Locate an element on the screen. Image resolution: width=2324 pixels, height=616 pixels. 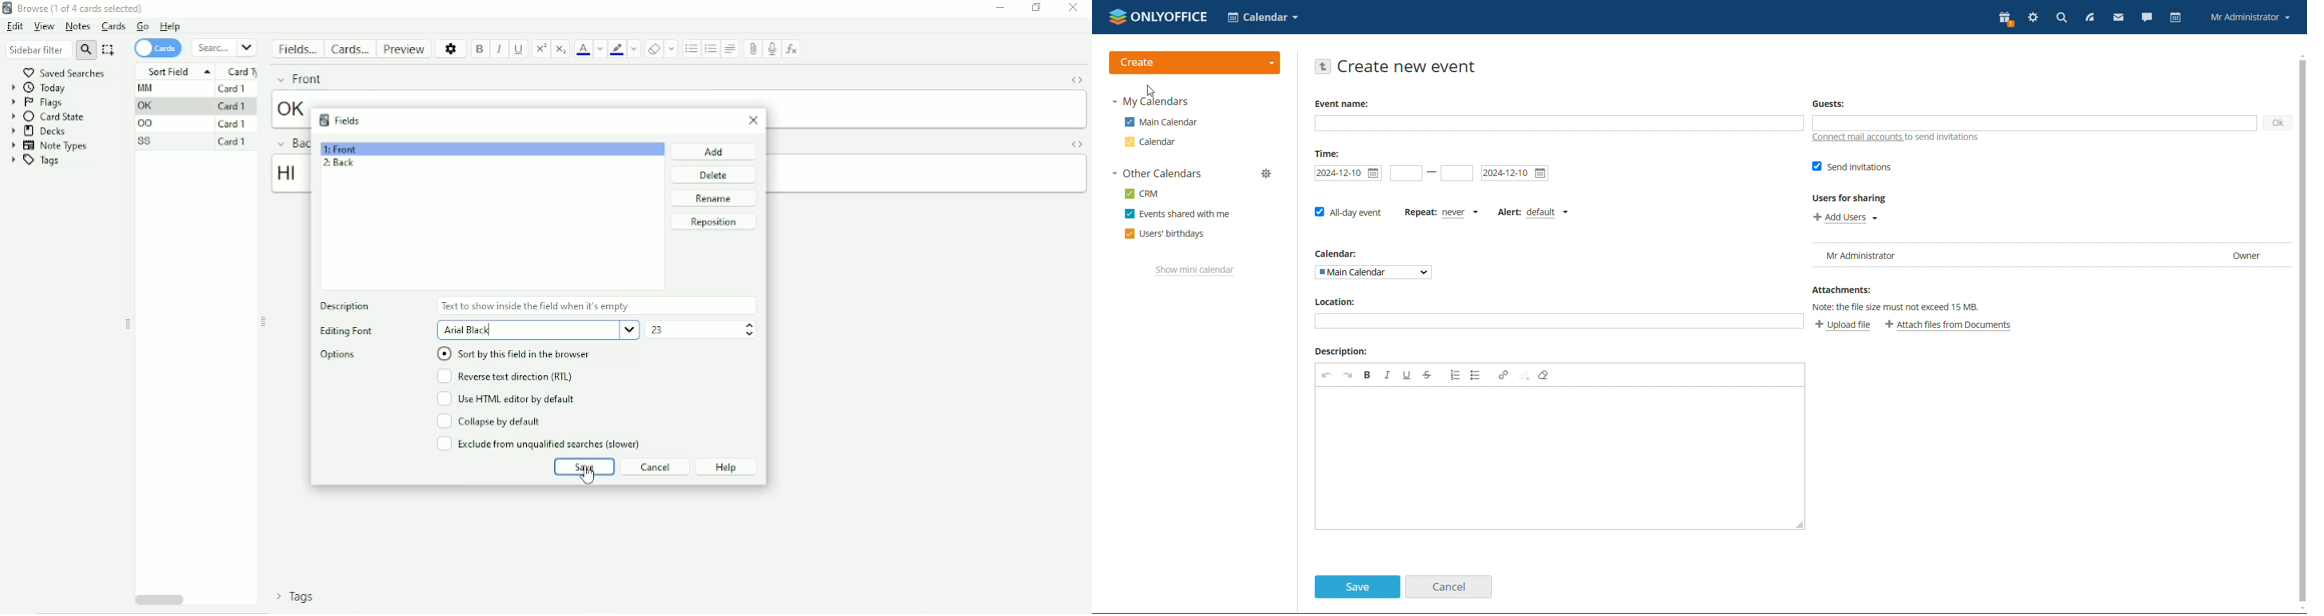
Cards is located at coordinates (112, 26).